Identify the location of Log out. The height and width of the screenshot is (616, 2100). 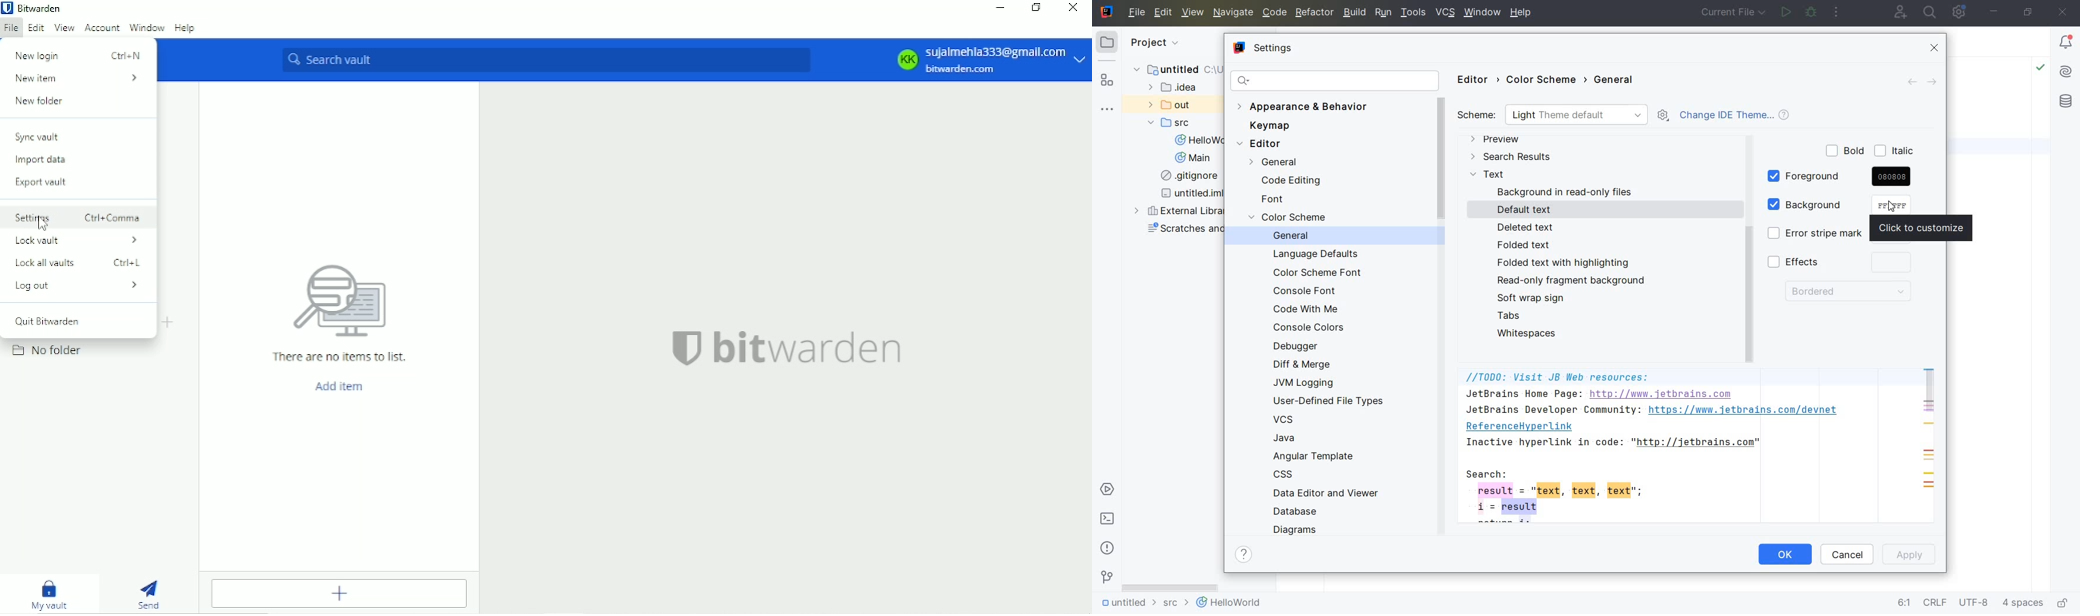
(75, 286).